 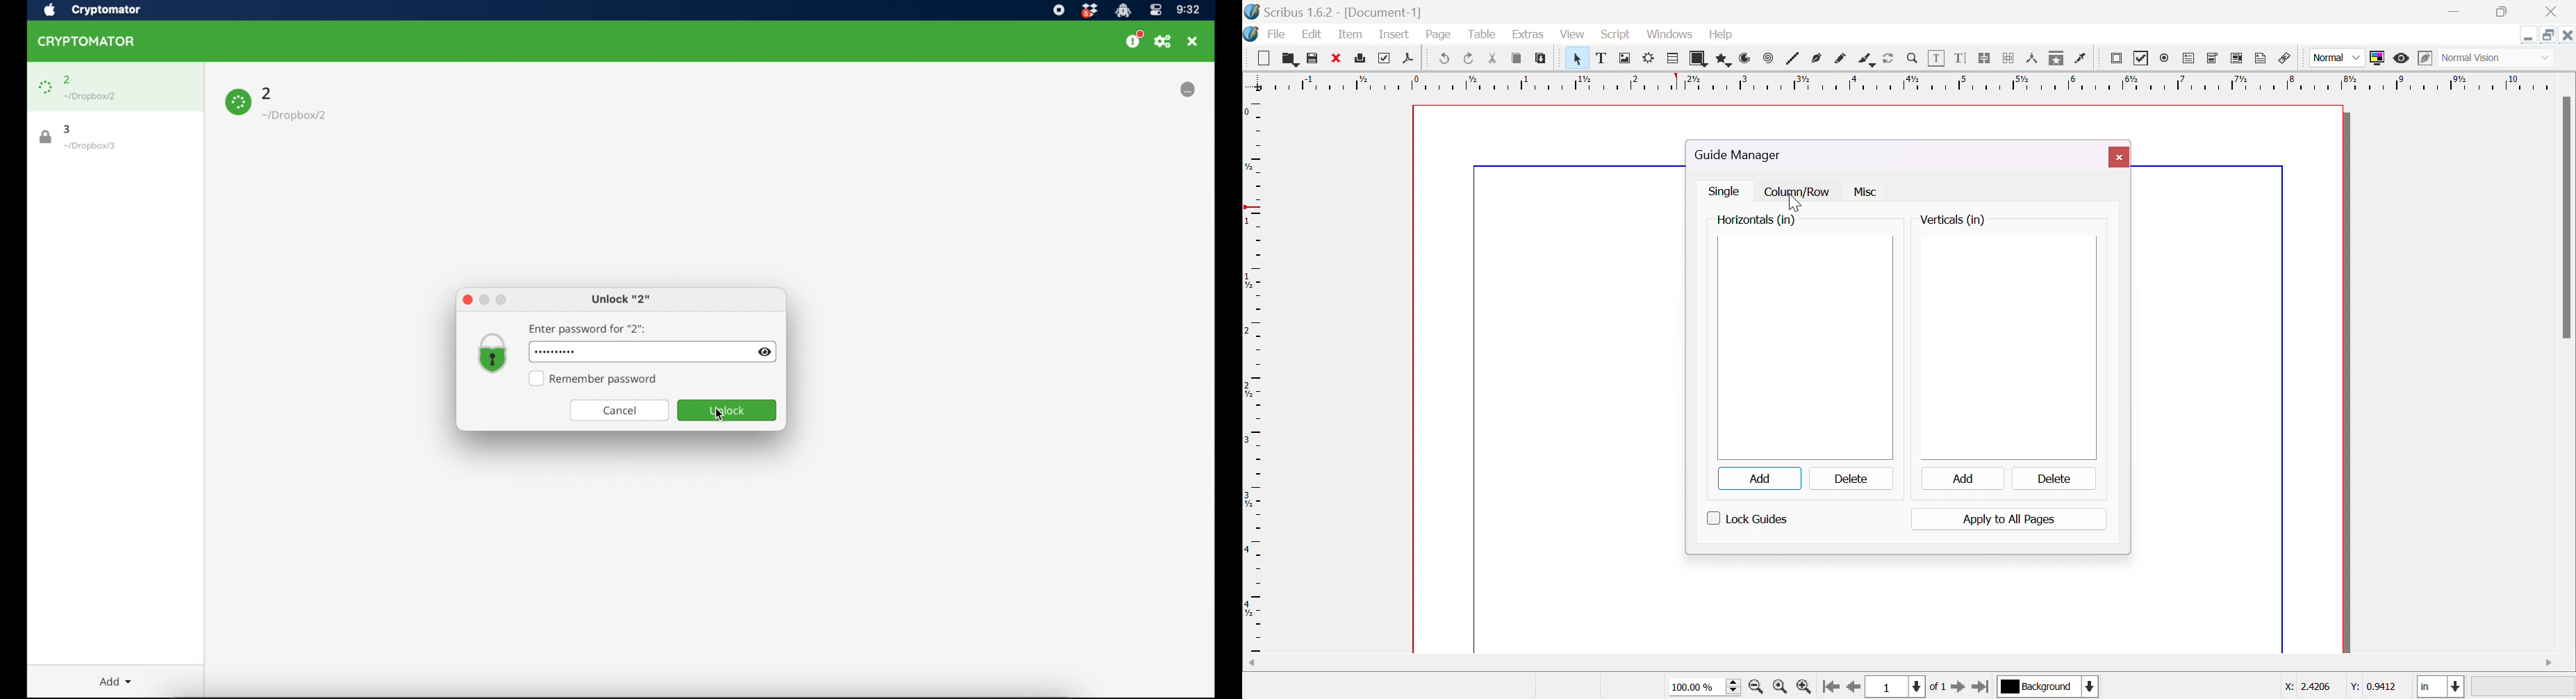 What do you see at coordinates (483, 300) in the screenshot?
I see `minimize` at bounding box center [483, 300].